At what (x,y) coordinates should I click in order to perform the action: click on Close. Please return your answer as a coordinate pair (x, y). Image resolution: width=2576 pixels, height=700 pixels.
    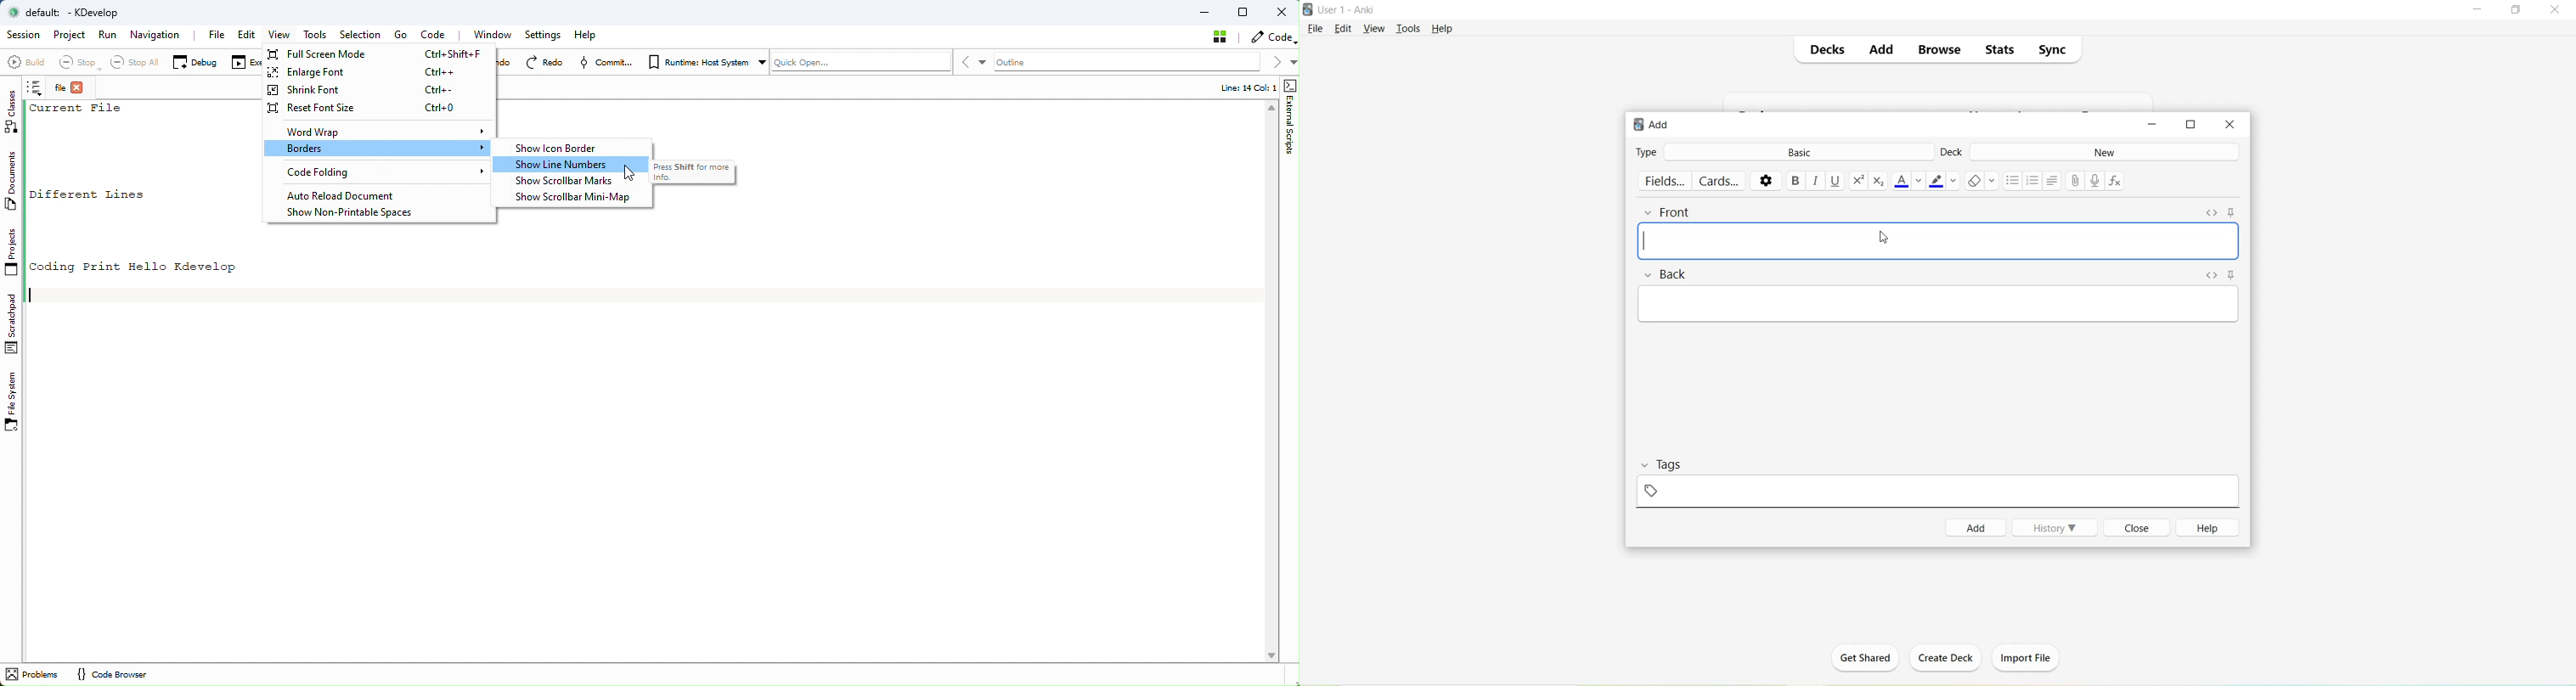
    Looking at the image, I should click on (2135, 527).